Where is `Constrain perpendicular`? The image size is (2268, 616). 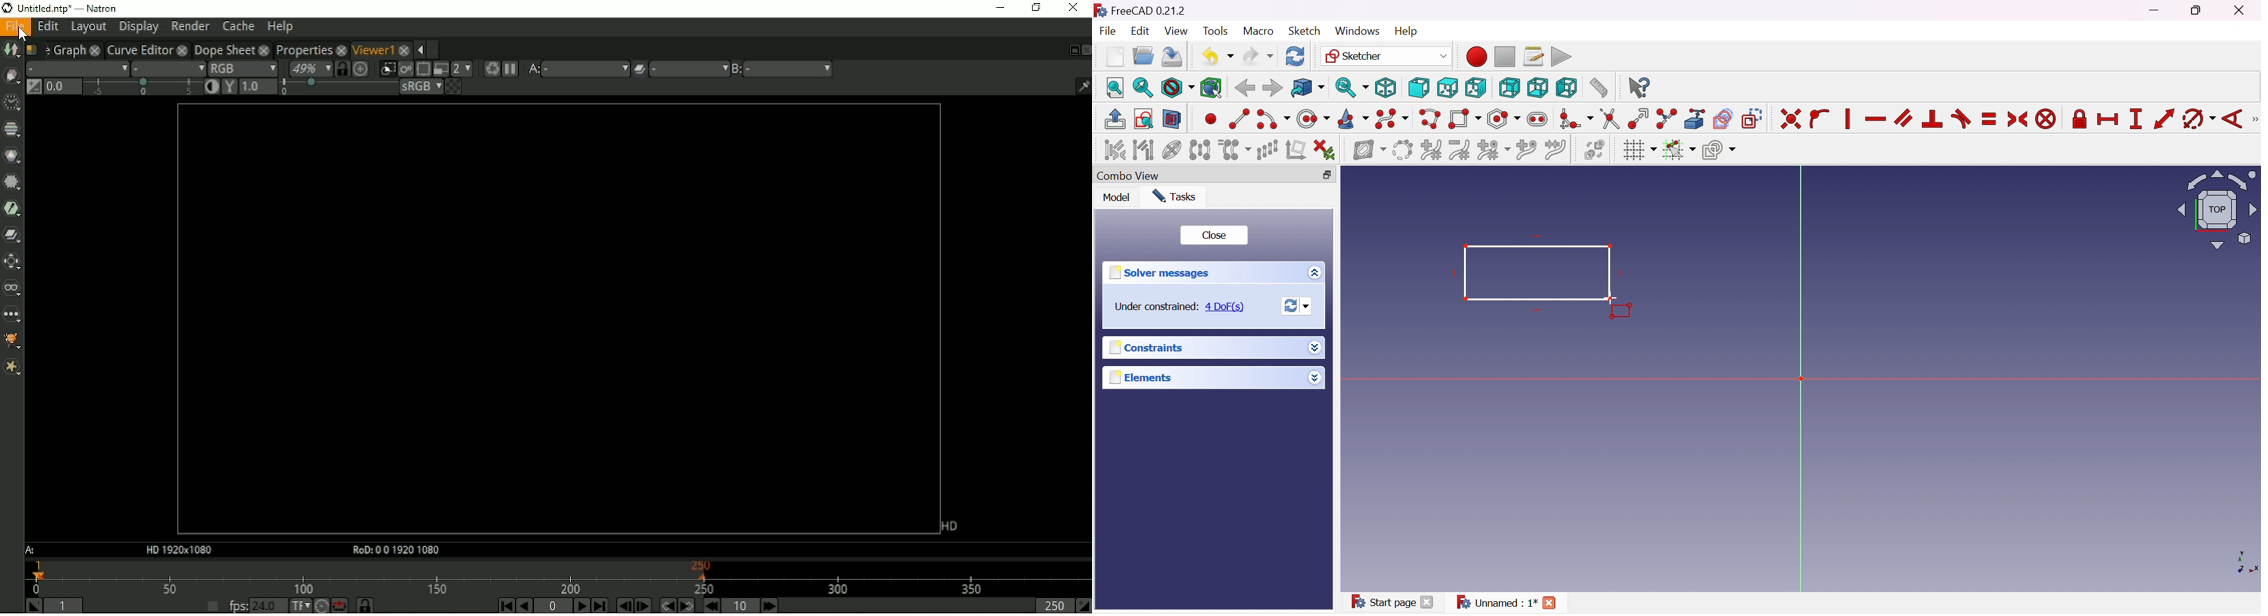
Constrain perpendicular is located at coordinates (1934, 119).